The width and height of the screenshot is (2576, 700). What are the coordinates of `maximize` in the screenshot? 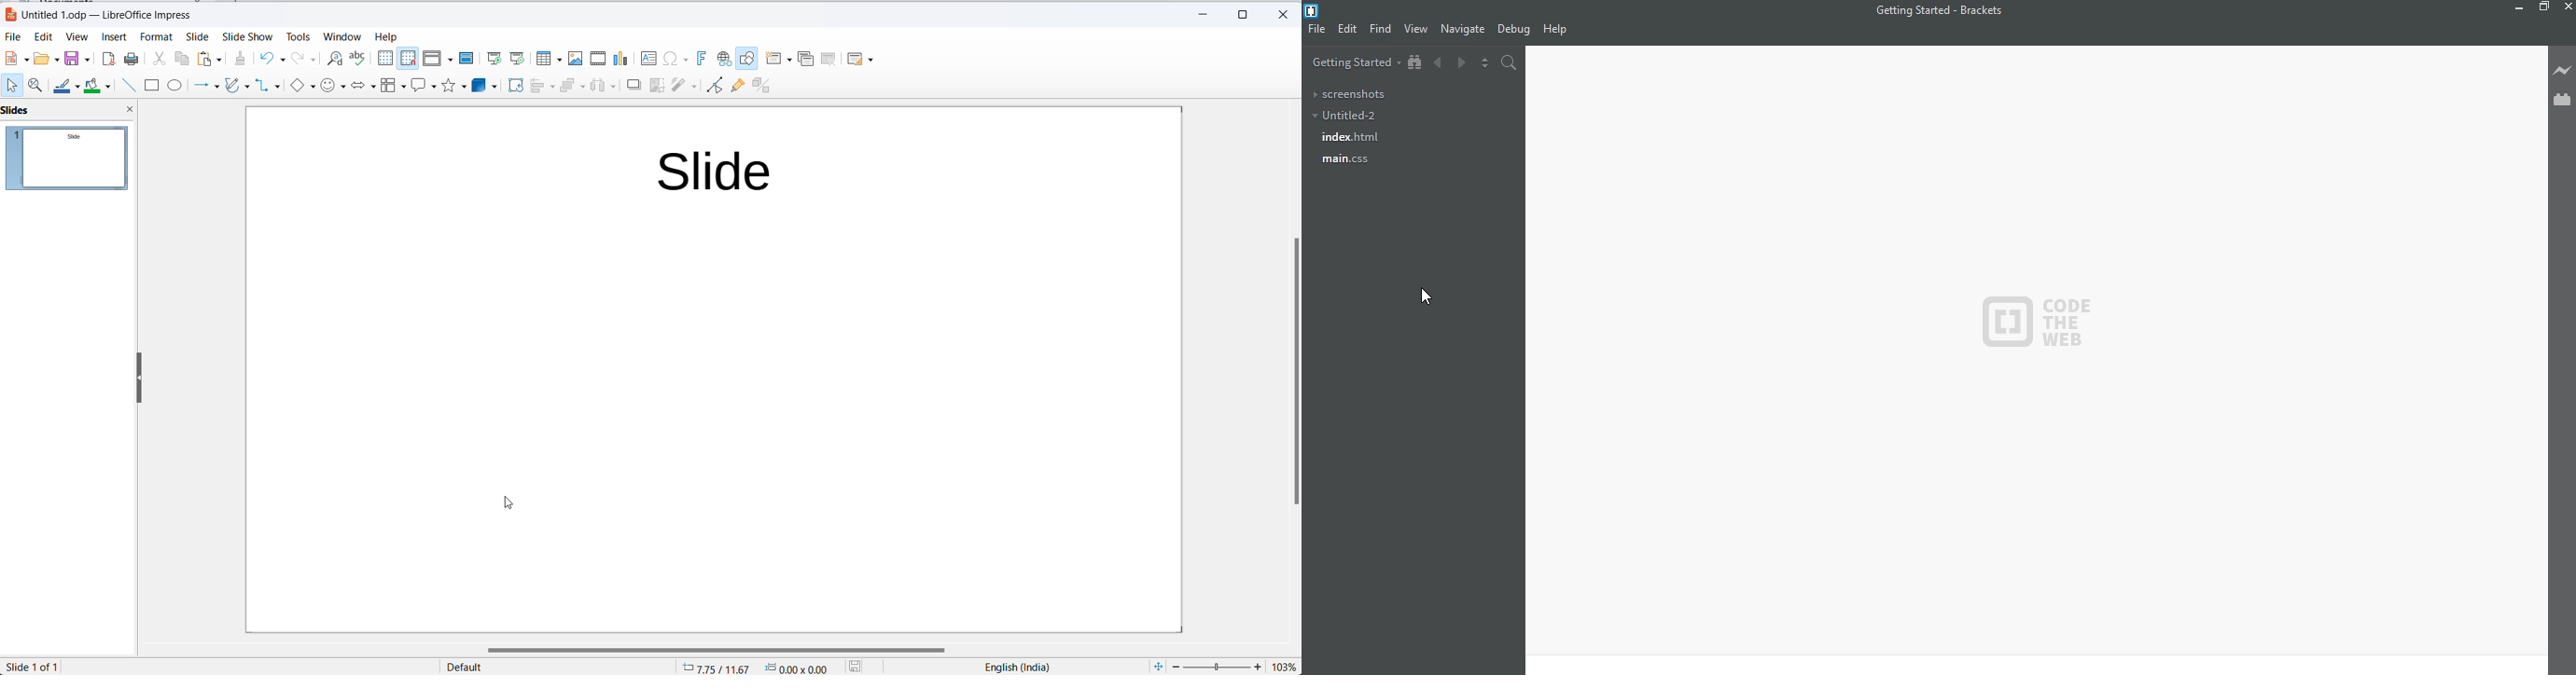 It's located at (1237, 17).